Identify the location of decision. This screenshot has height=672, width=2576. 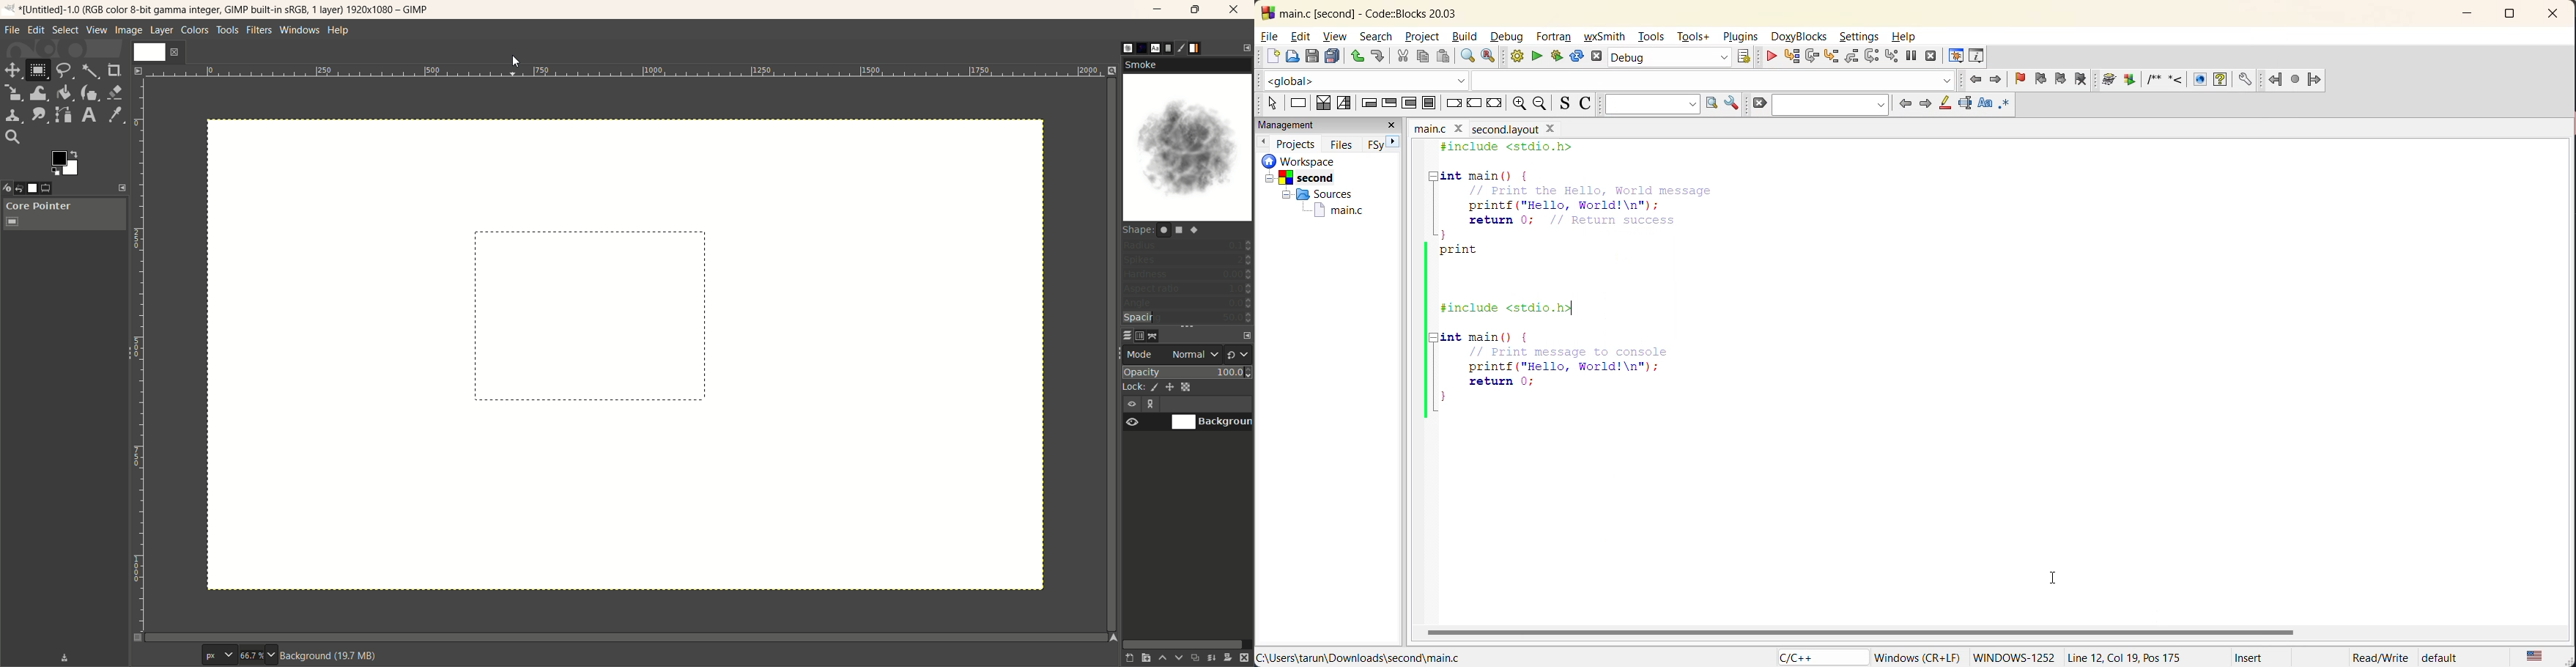
(1321, 103).